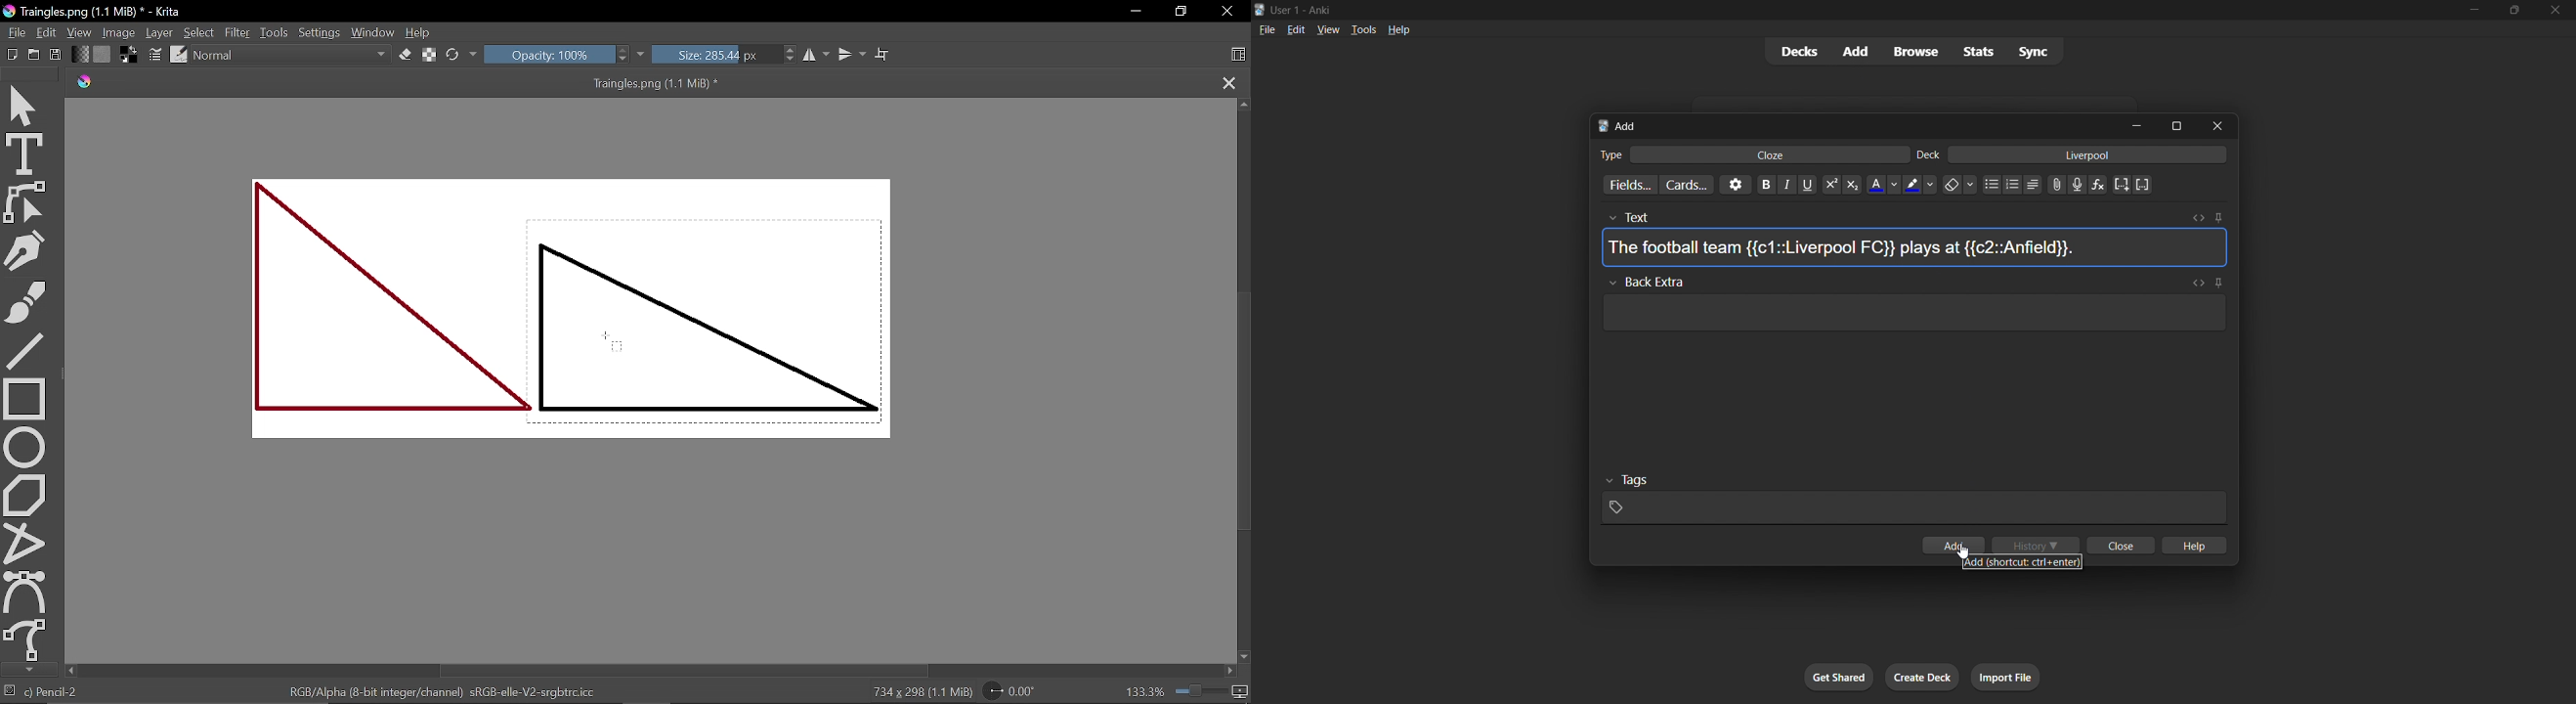 This screenshot has width=2576, height=728. Describe the element at coordinates (46, 32) in the screenshot. I see `Edit` at that location.